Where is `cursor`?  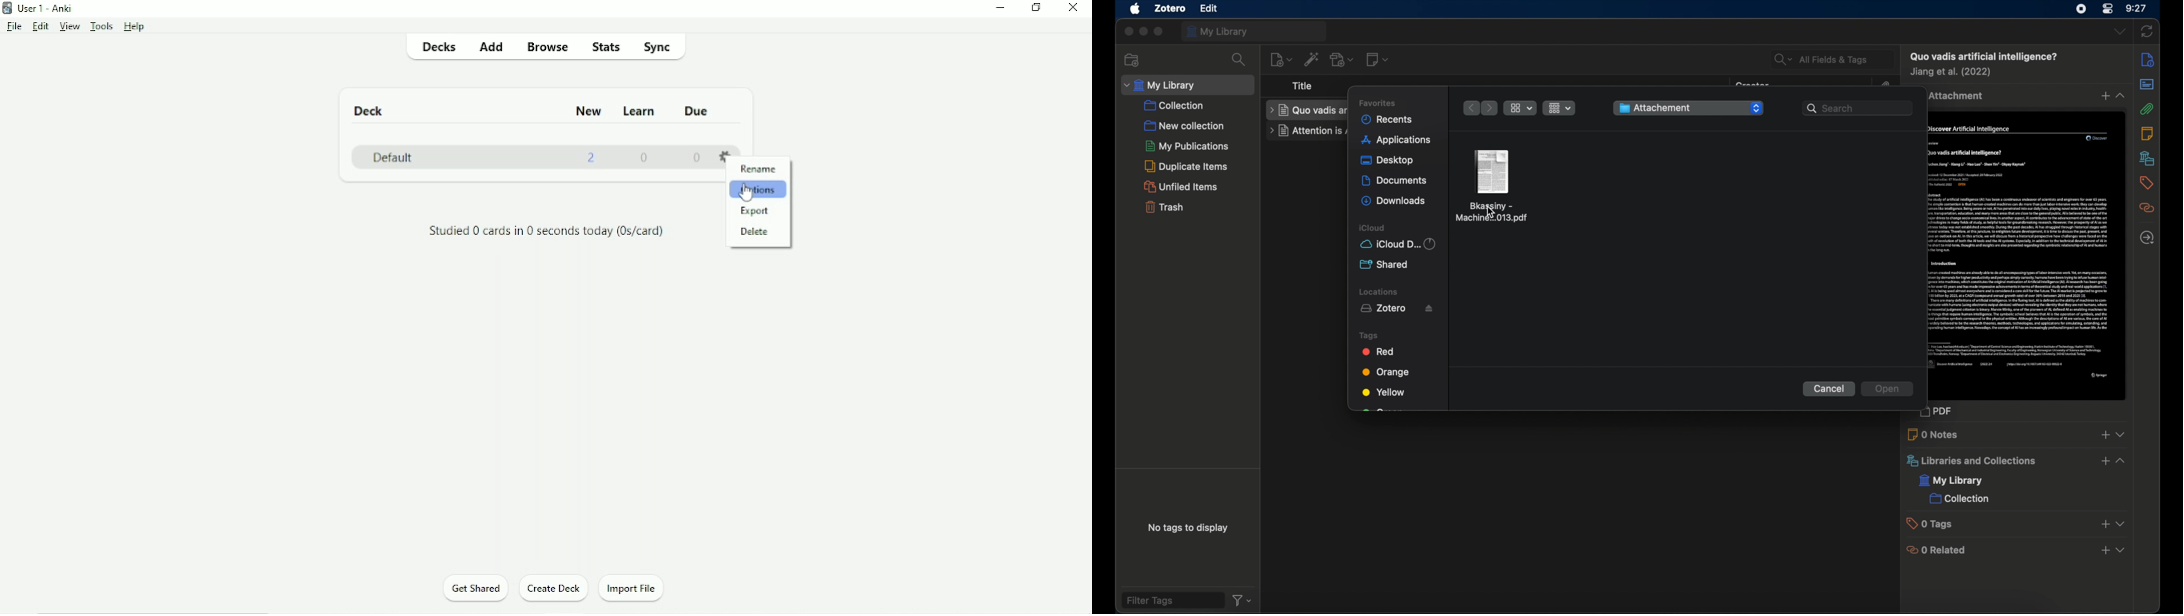 cursor is located at coordinates (1491, 213).